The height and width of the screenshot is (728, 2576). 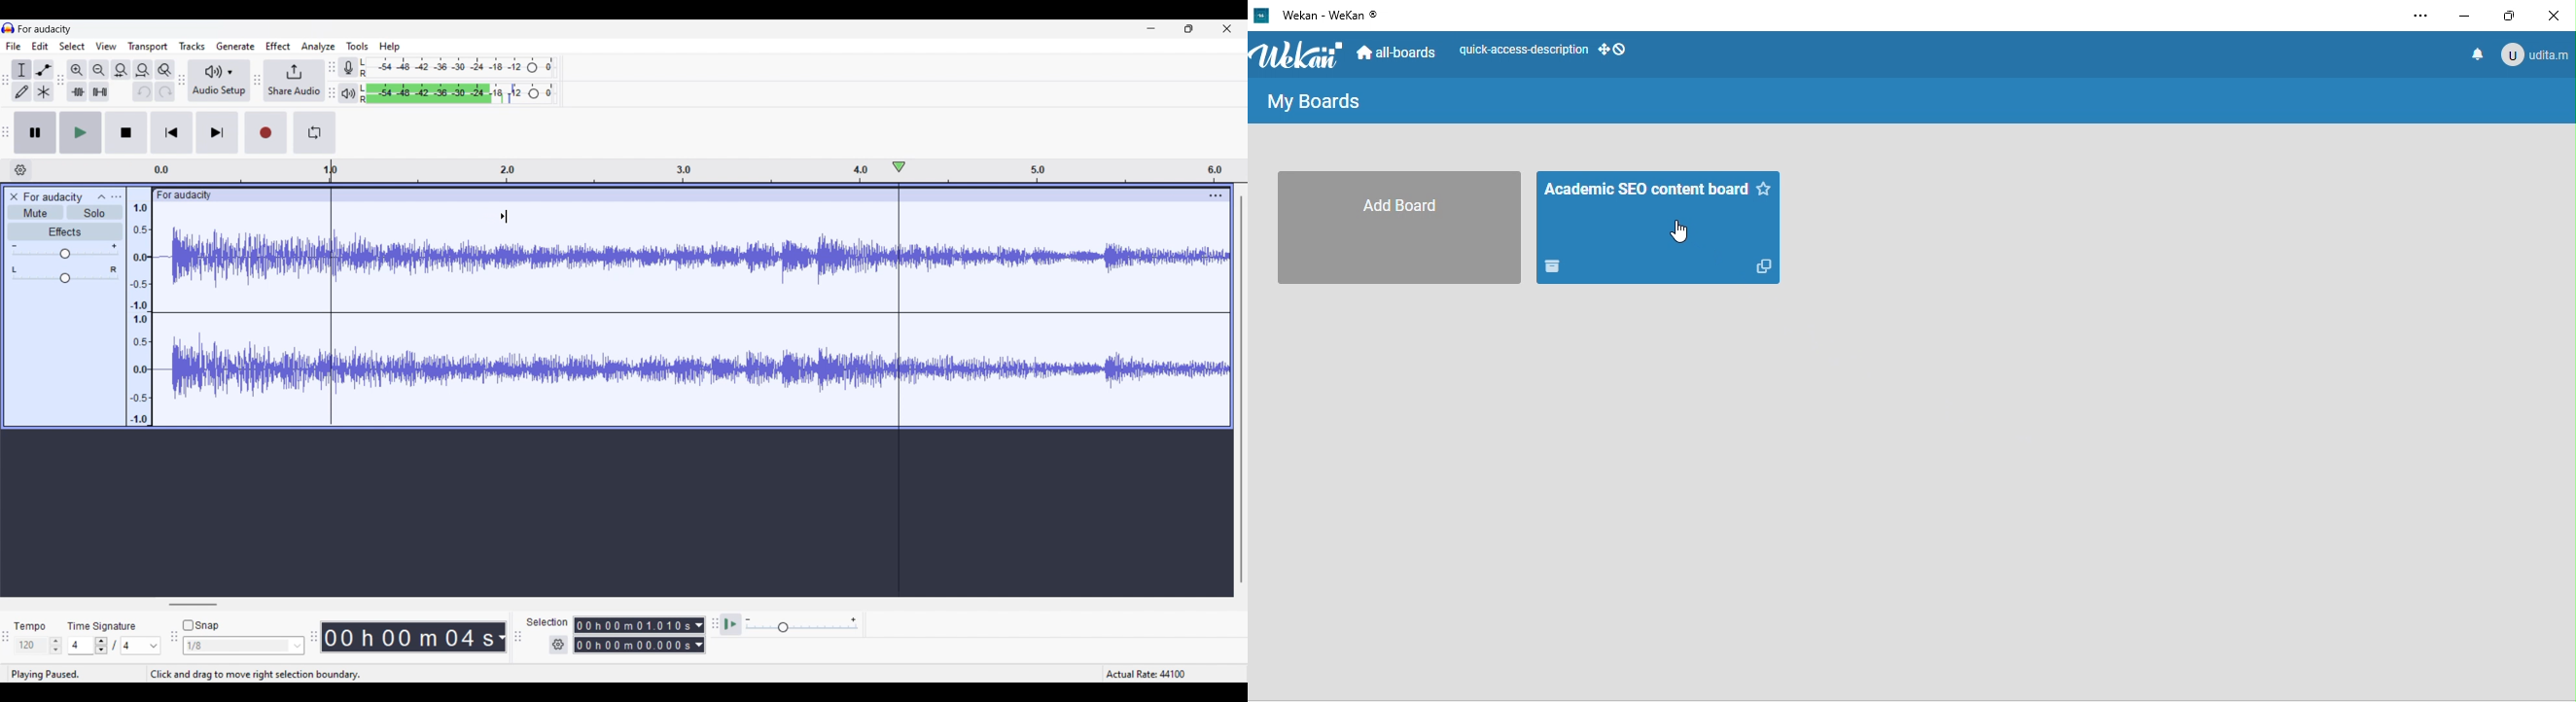 What do you see at coordinates (102, 626) in the screenshot?
I see `time signature` at bounding box center [102, 626].